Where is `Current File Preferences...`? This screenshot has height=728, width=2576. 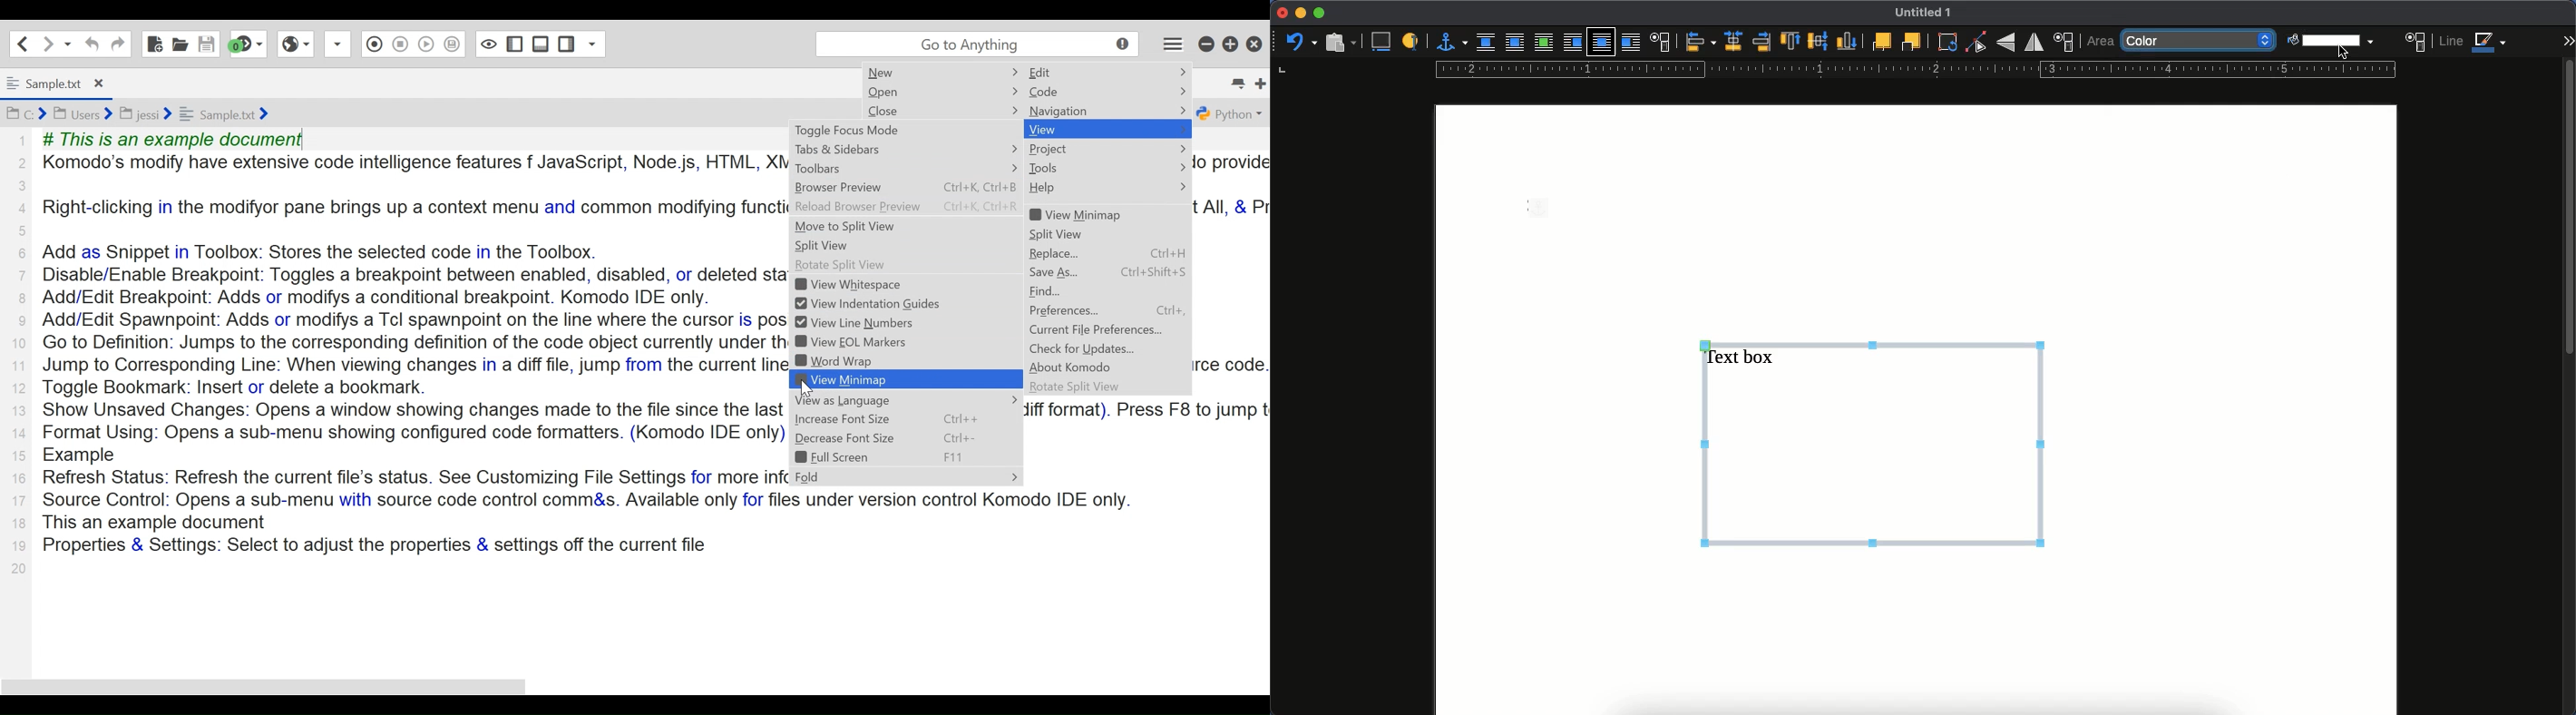 Current File Preferences... is located at coordinates (1100, 330).